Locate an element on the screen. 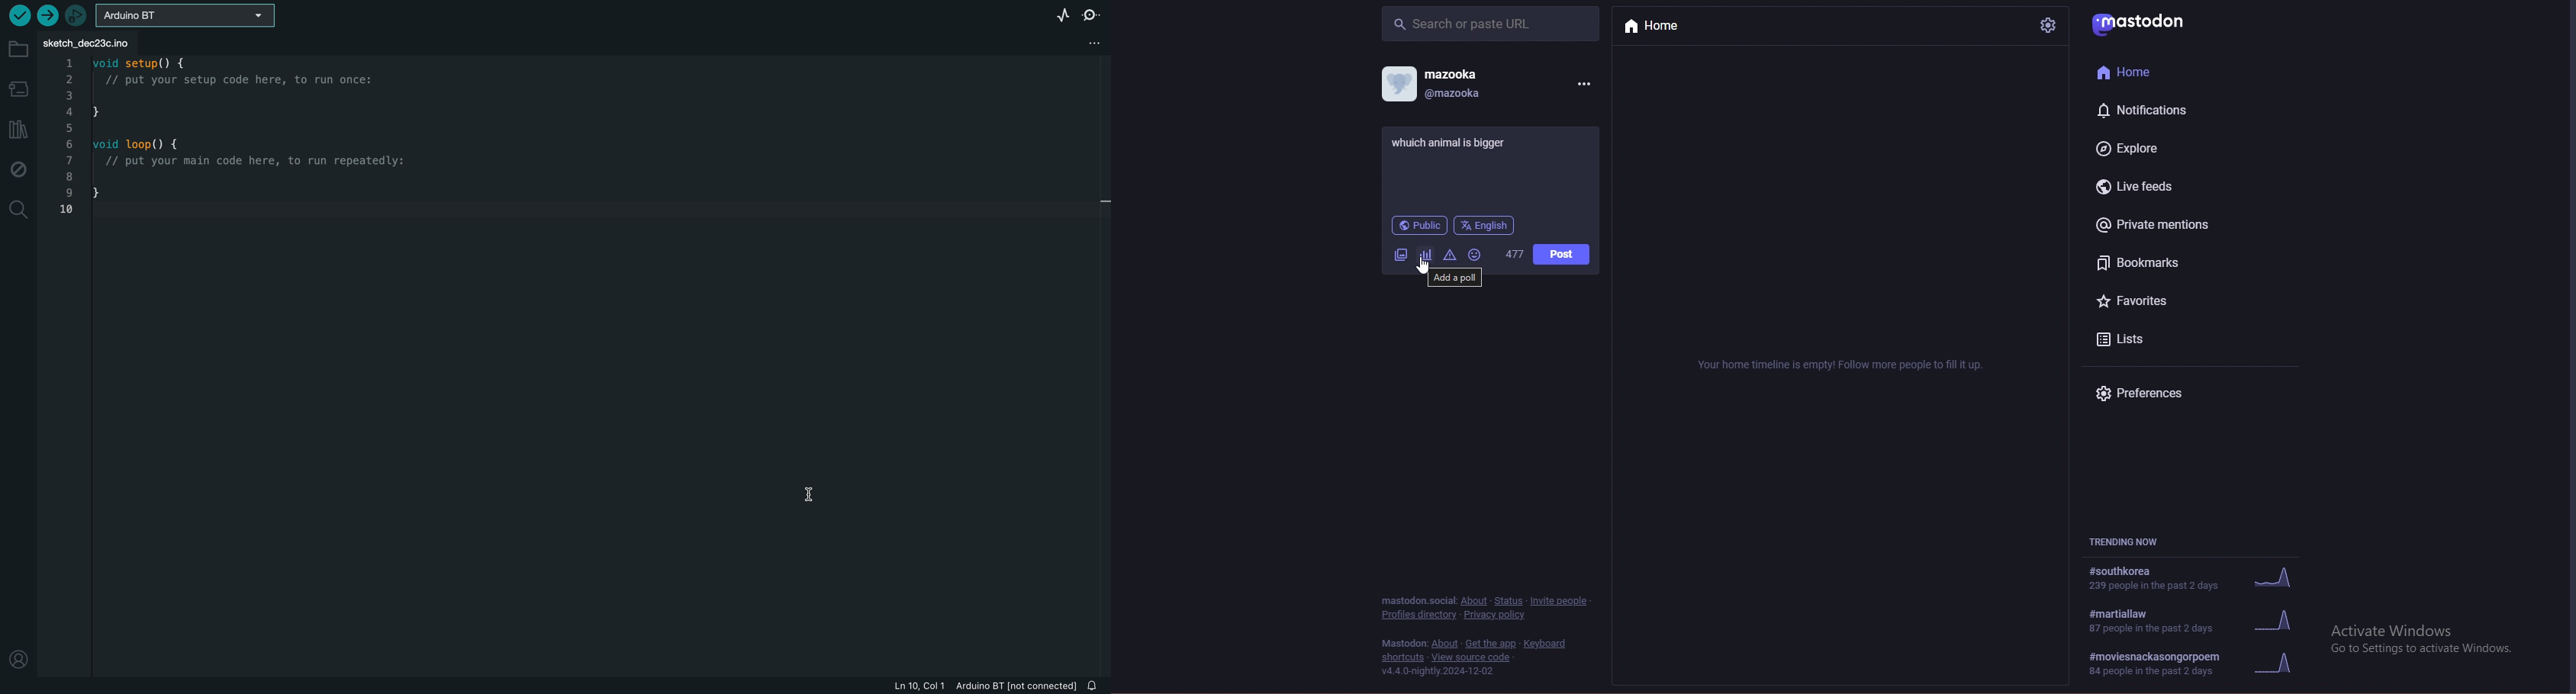 Image resolution: width=2576 pixels, height=700 pixels. trend is located at coordinates (2201, 621).